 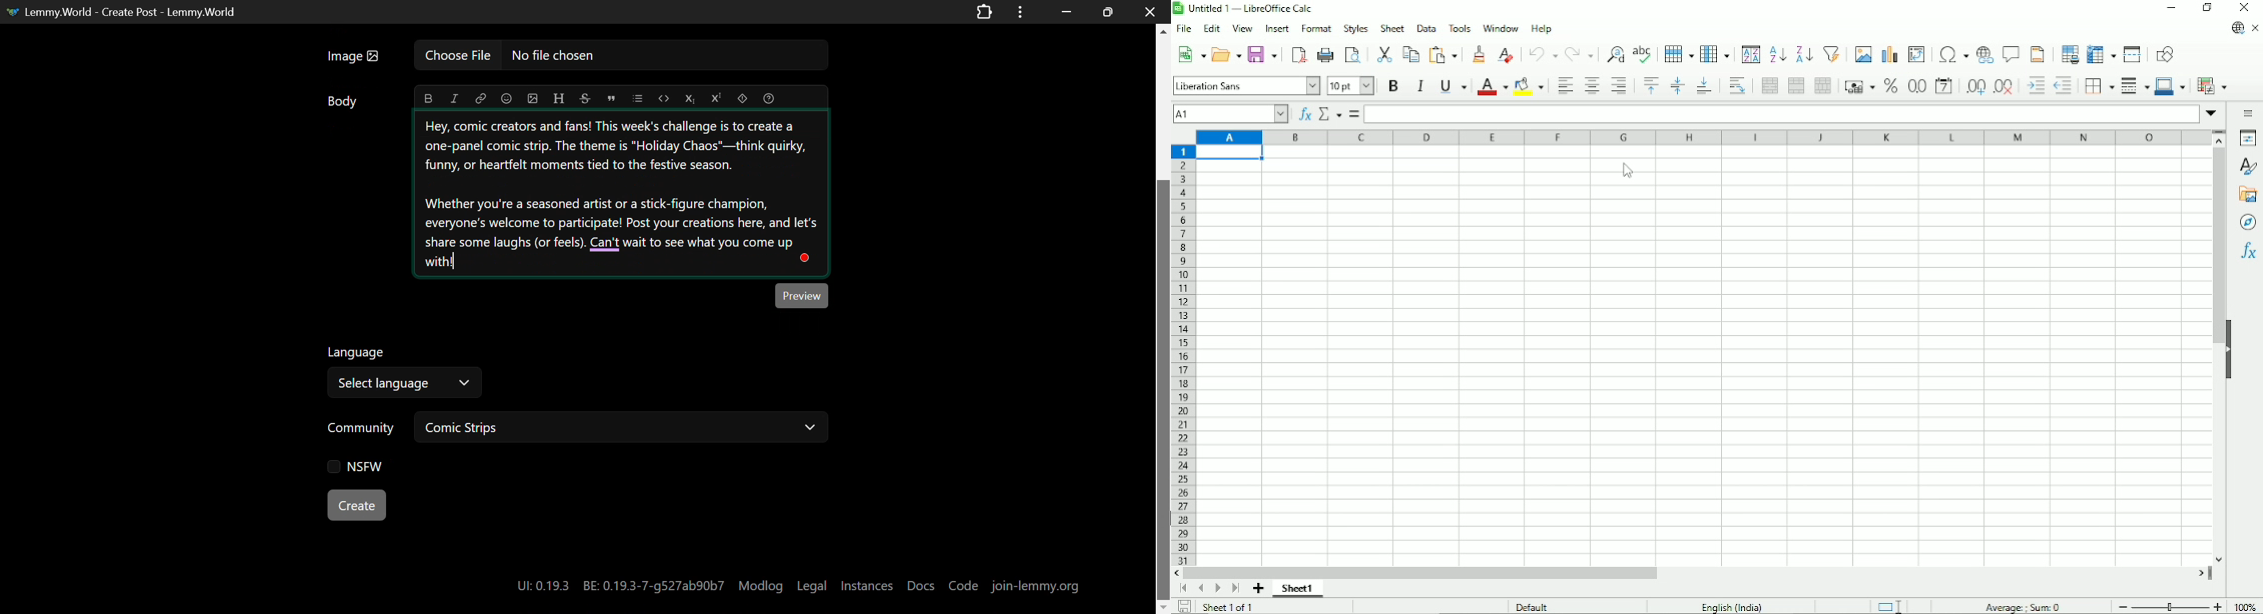 I want to click on Horizontal scrollbar, so click(x=1422, y=573).